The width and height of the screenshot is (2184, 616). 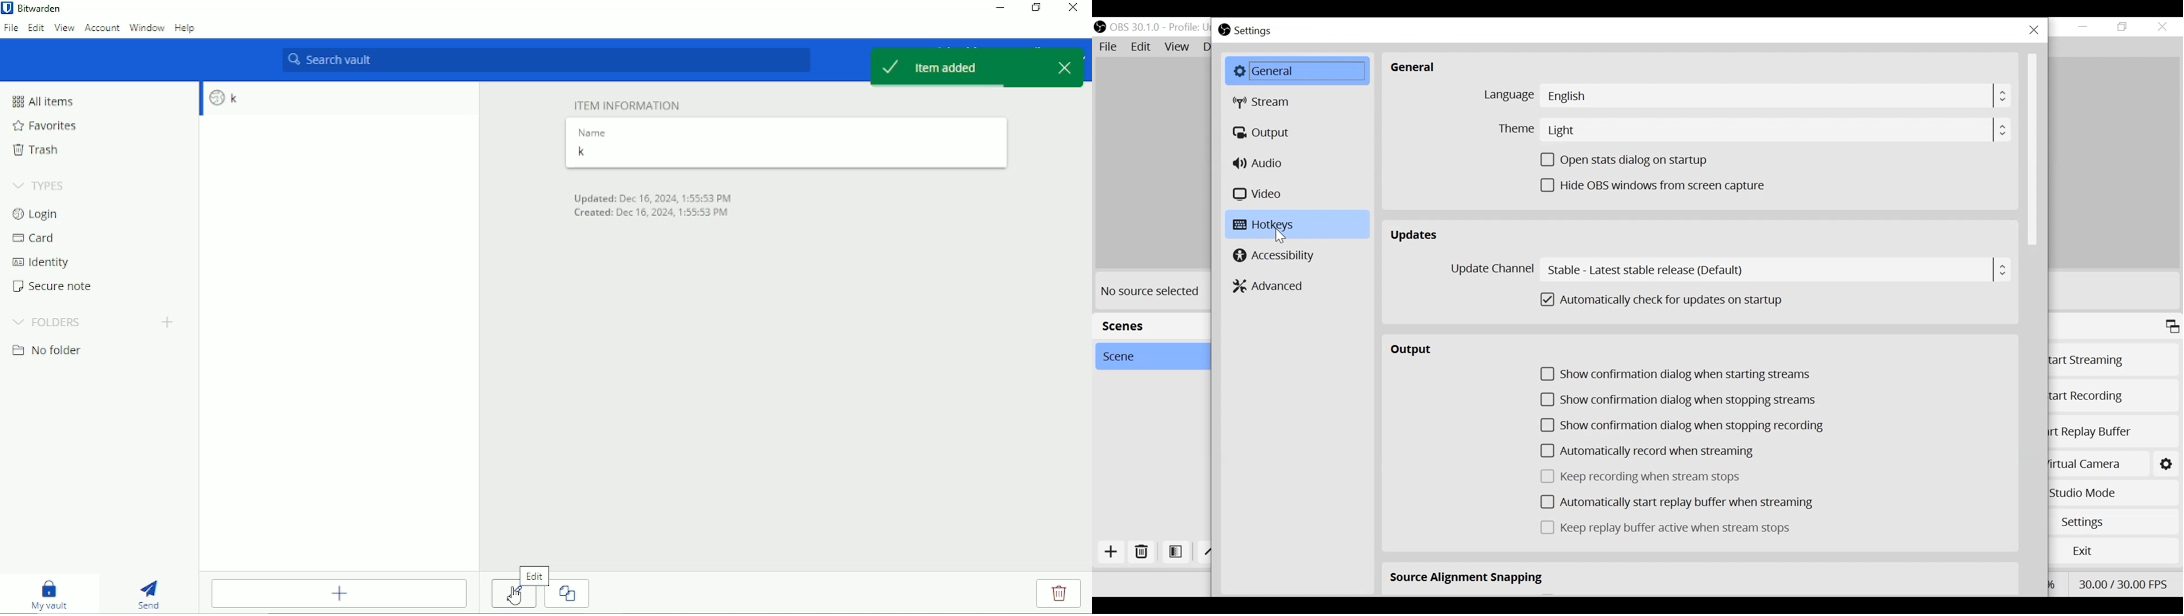 What do you see at coordinates (1110, 47) in the screenshot?
I see `File` at bounding box center [1110, 47].